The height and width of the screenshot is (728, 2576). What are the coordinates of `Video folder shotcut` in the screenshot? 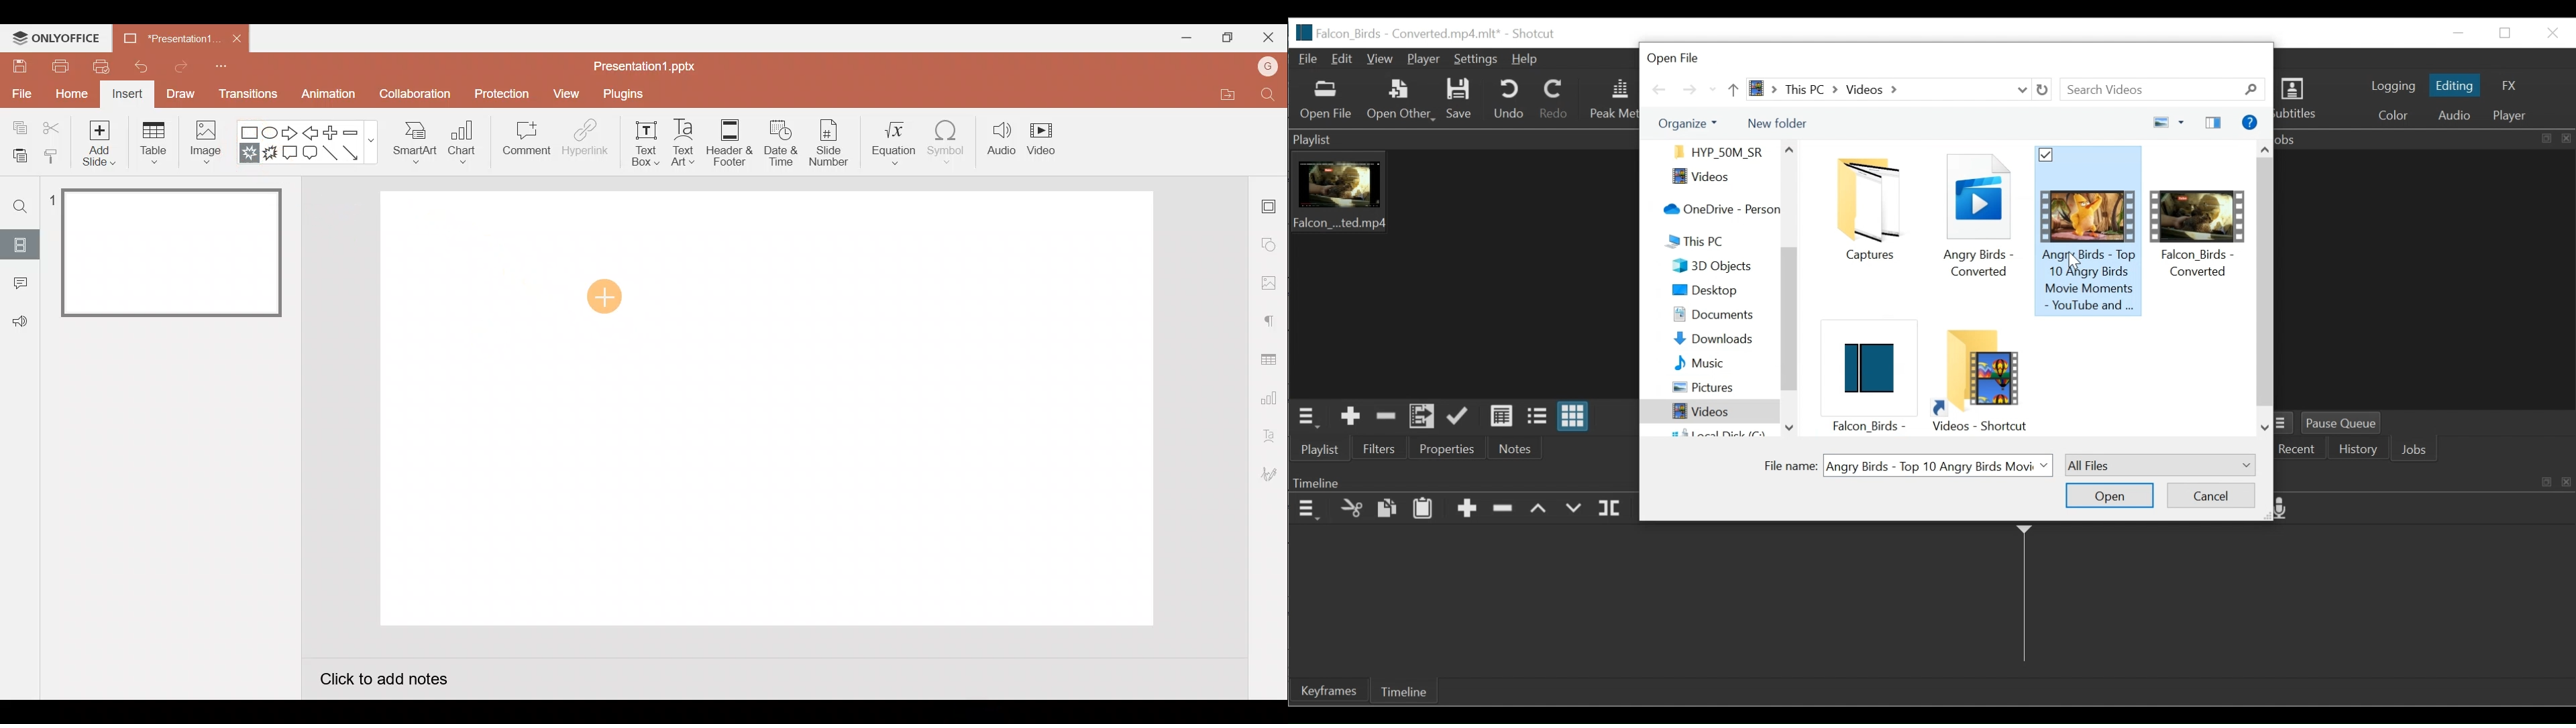 It's located at (1980, 379).